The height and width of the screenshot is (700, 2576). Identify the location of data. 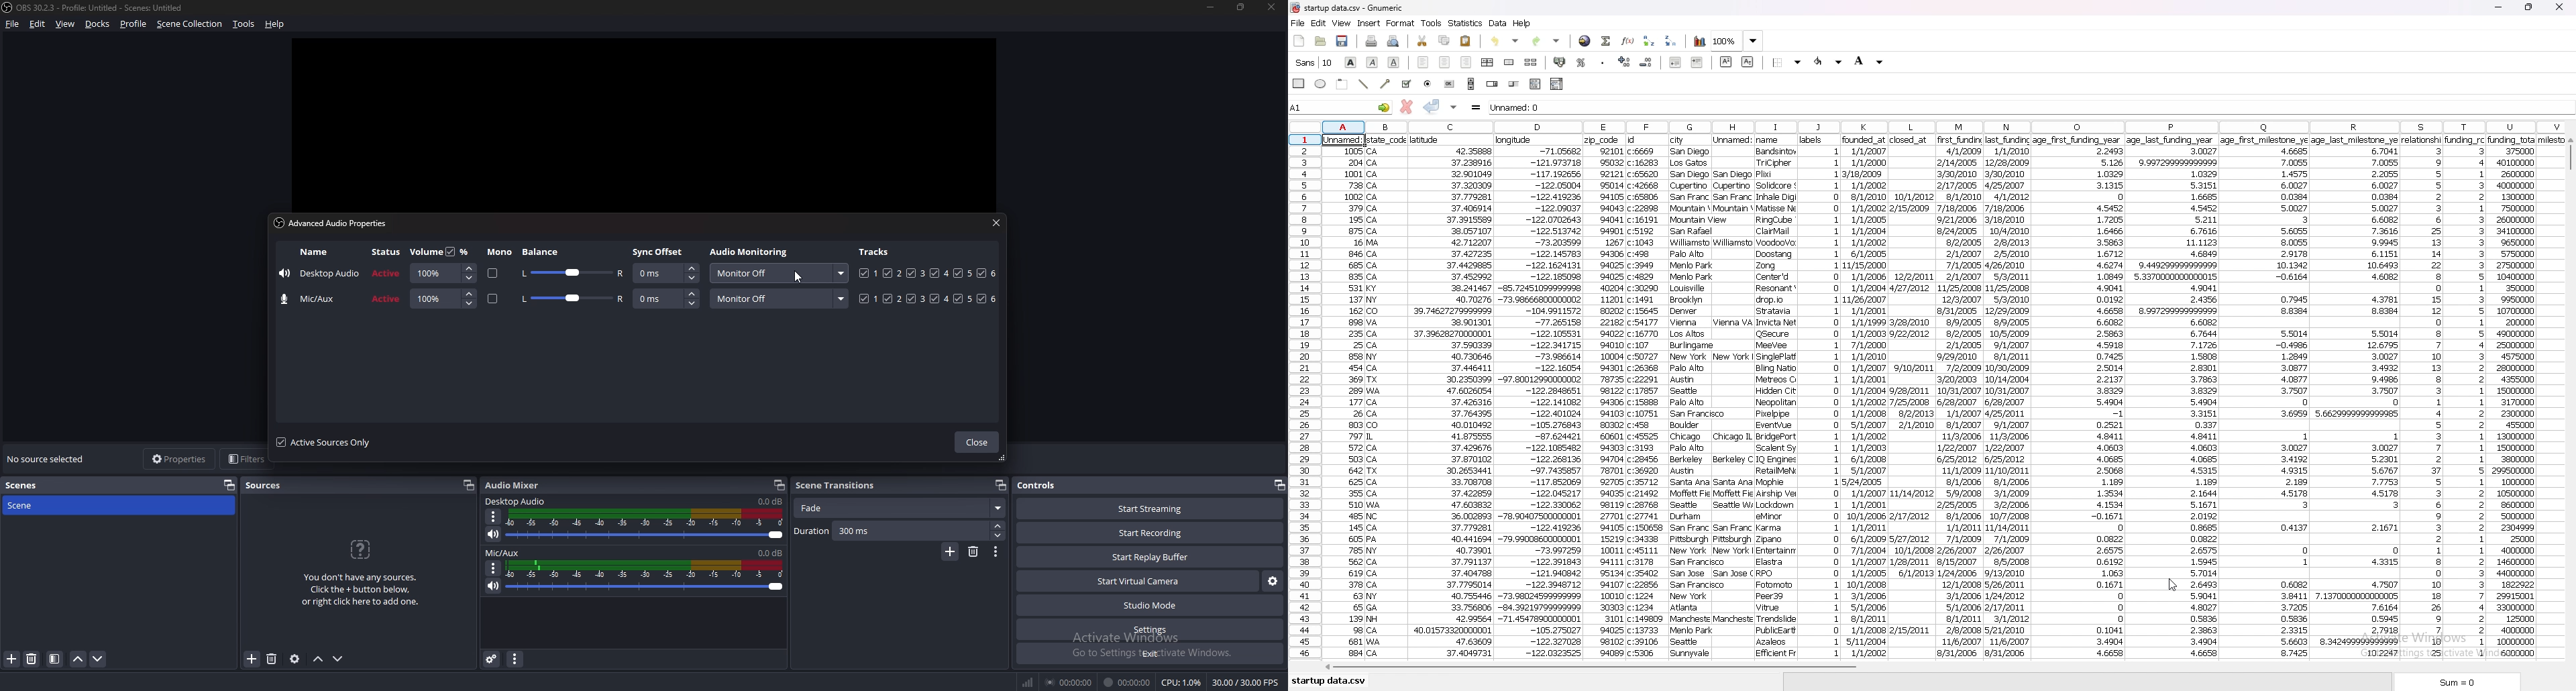
(2465, 395).